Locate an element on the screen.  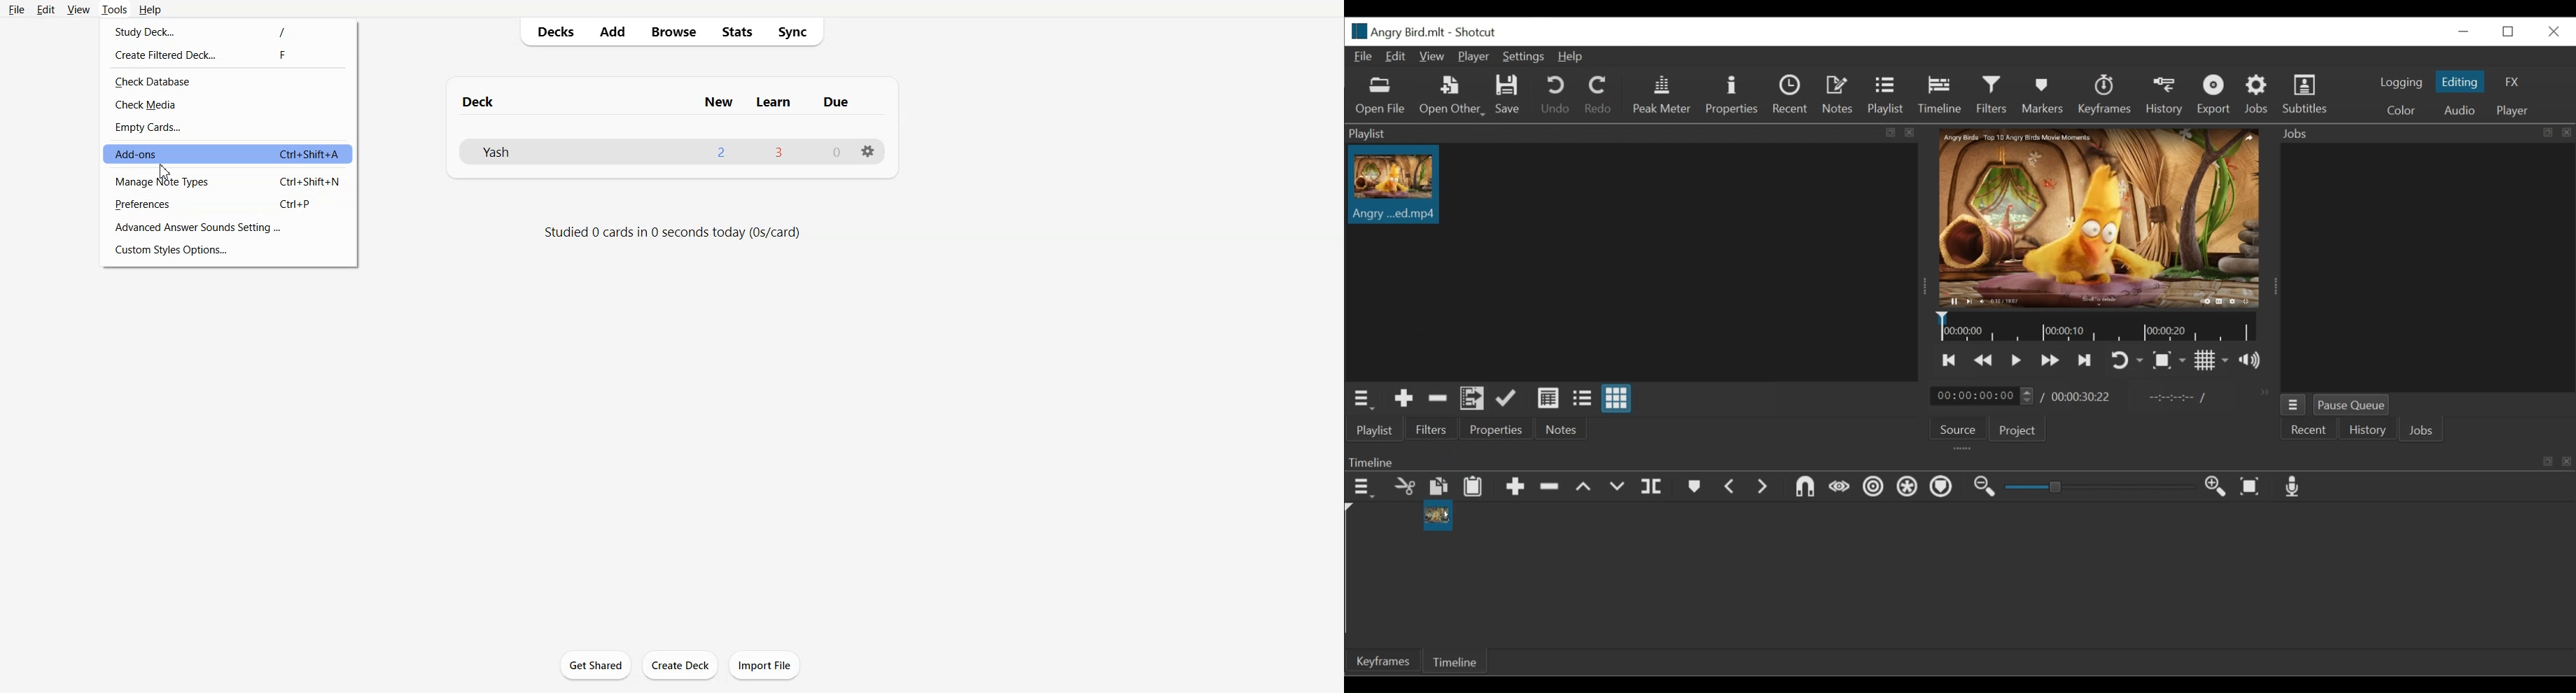
New is located at coordinates (720, 102).